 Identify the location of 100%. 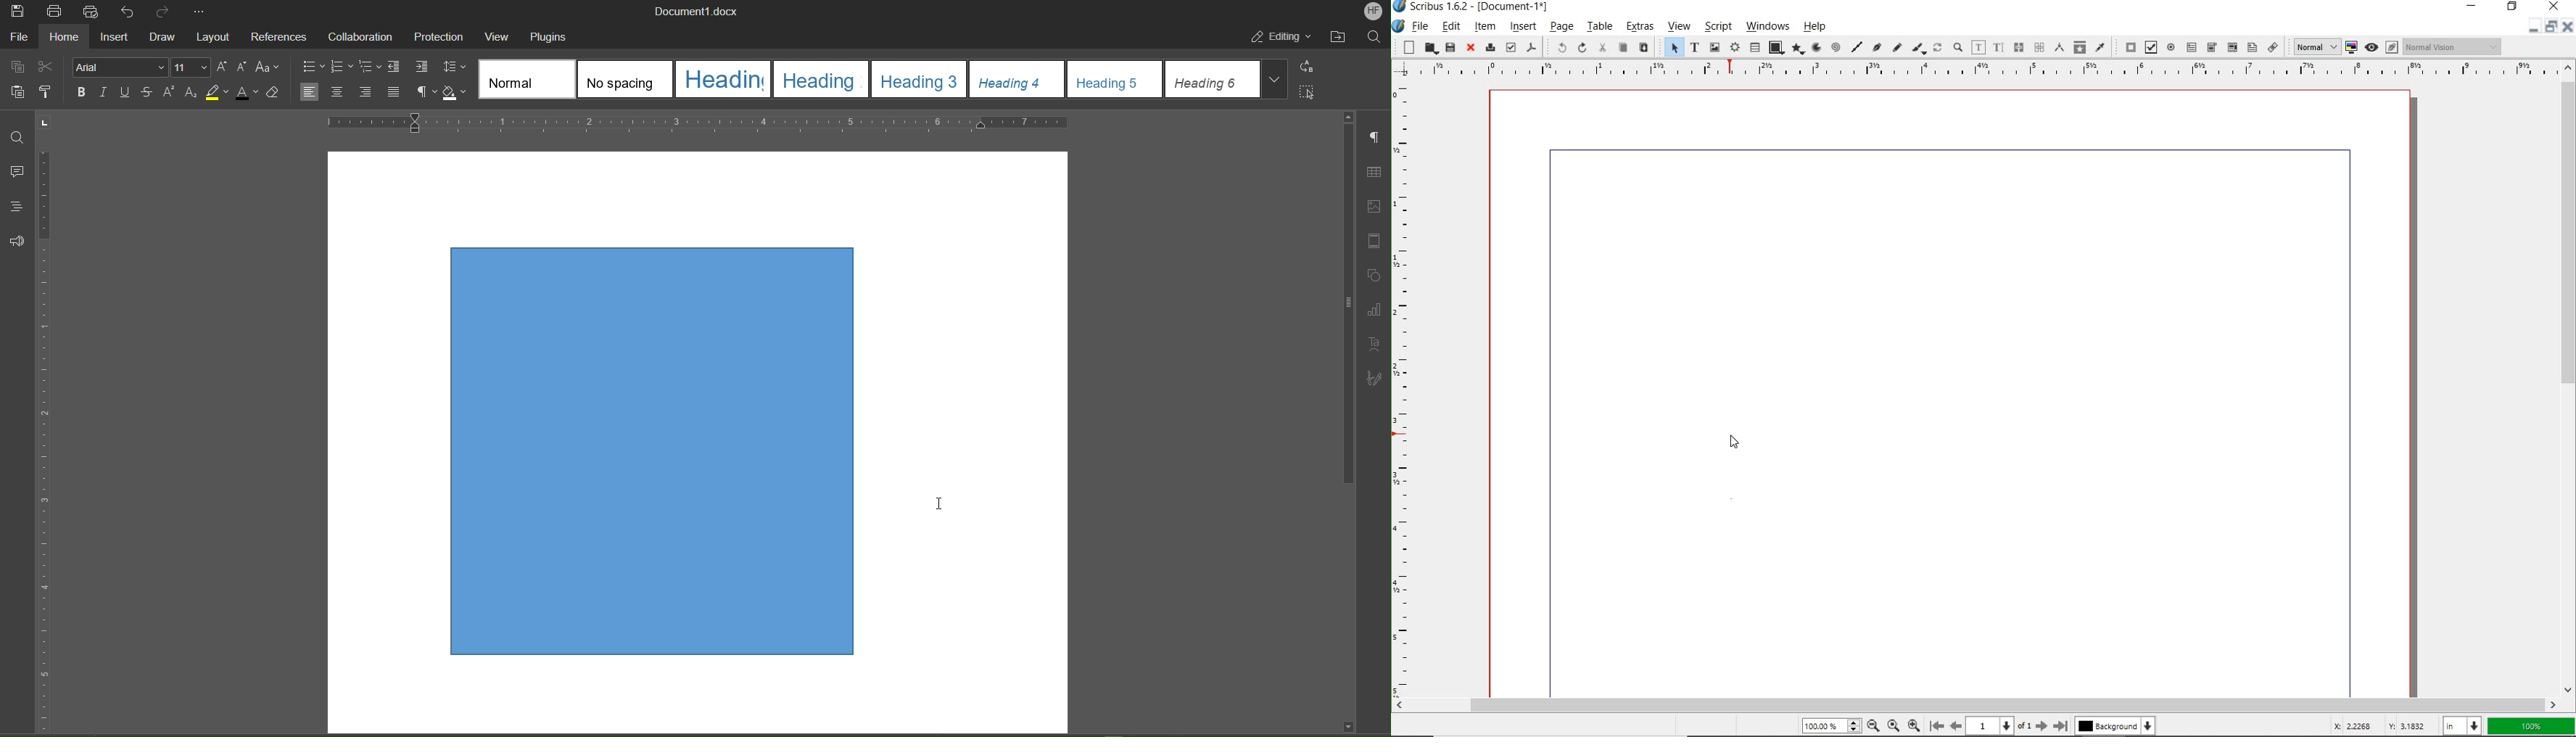
(1829, 726).